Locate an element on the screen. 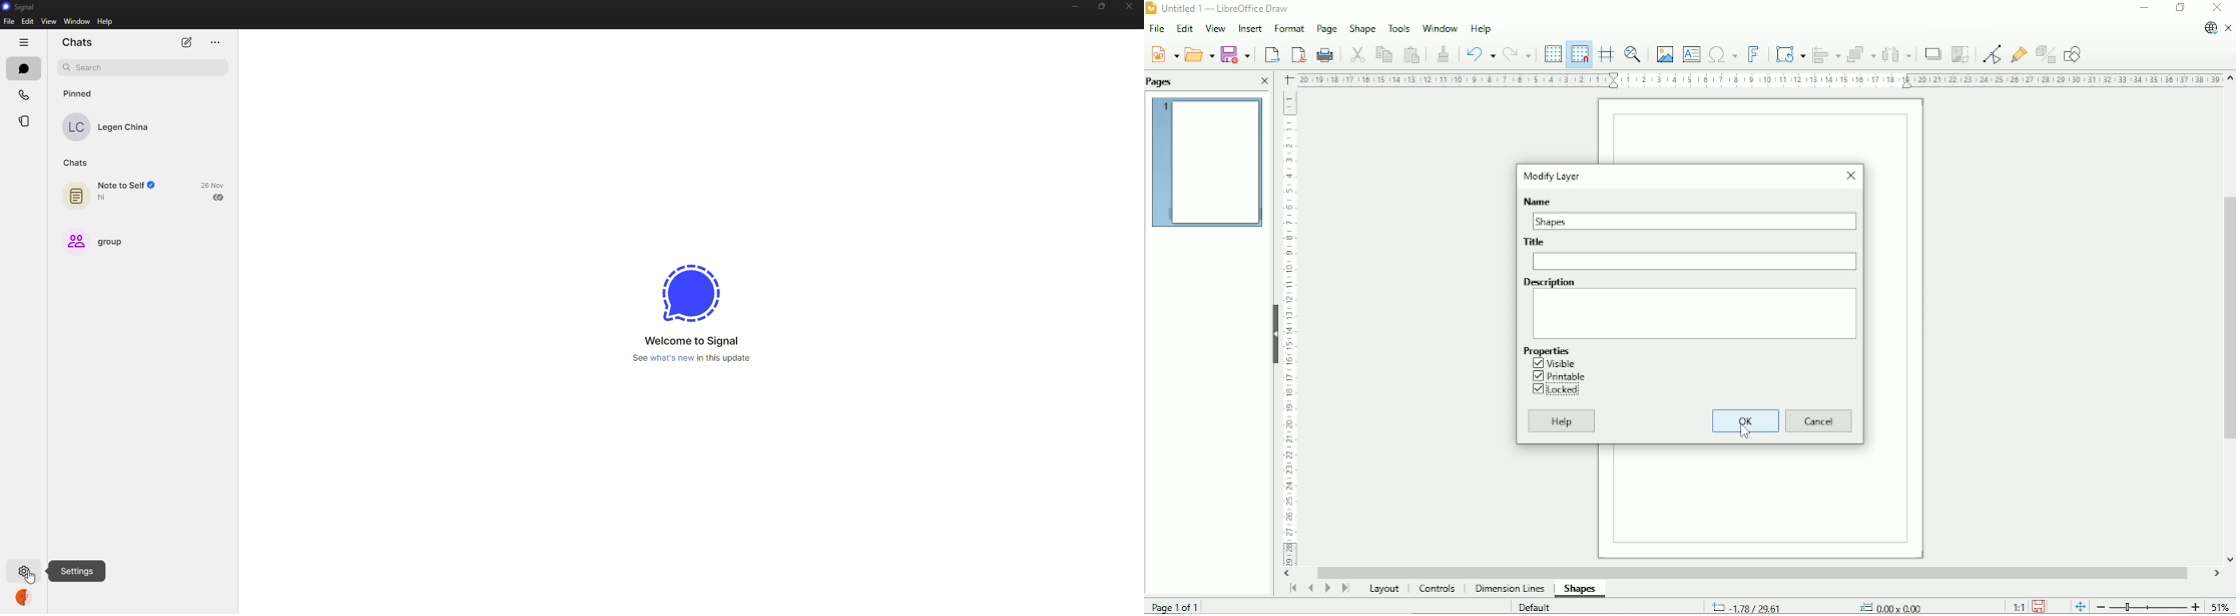  Locked is located at coordinates (1561, 390).